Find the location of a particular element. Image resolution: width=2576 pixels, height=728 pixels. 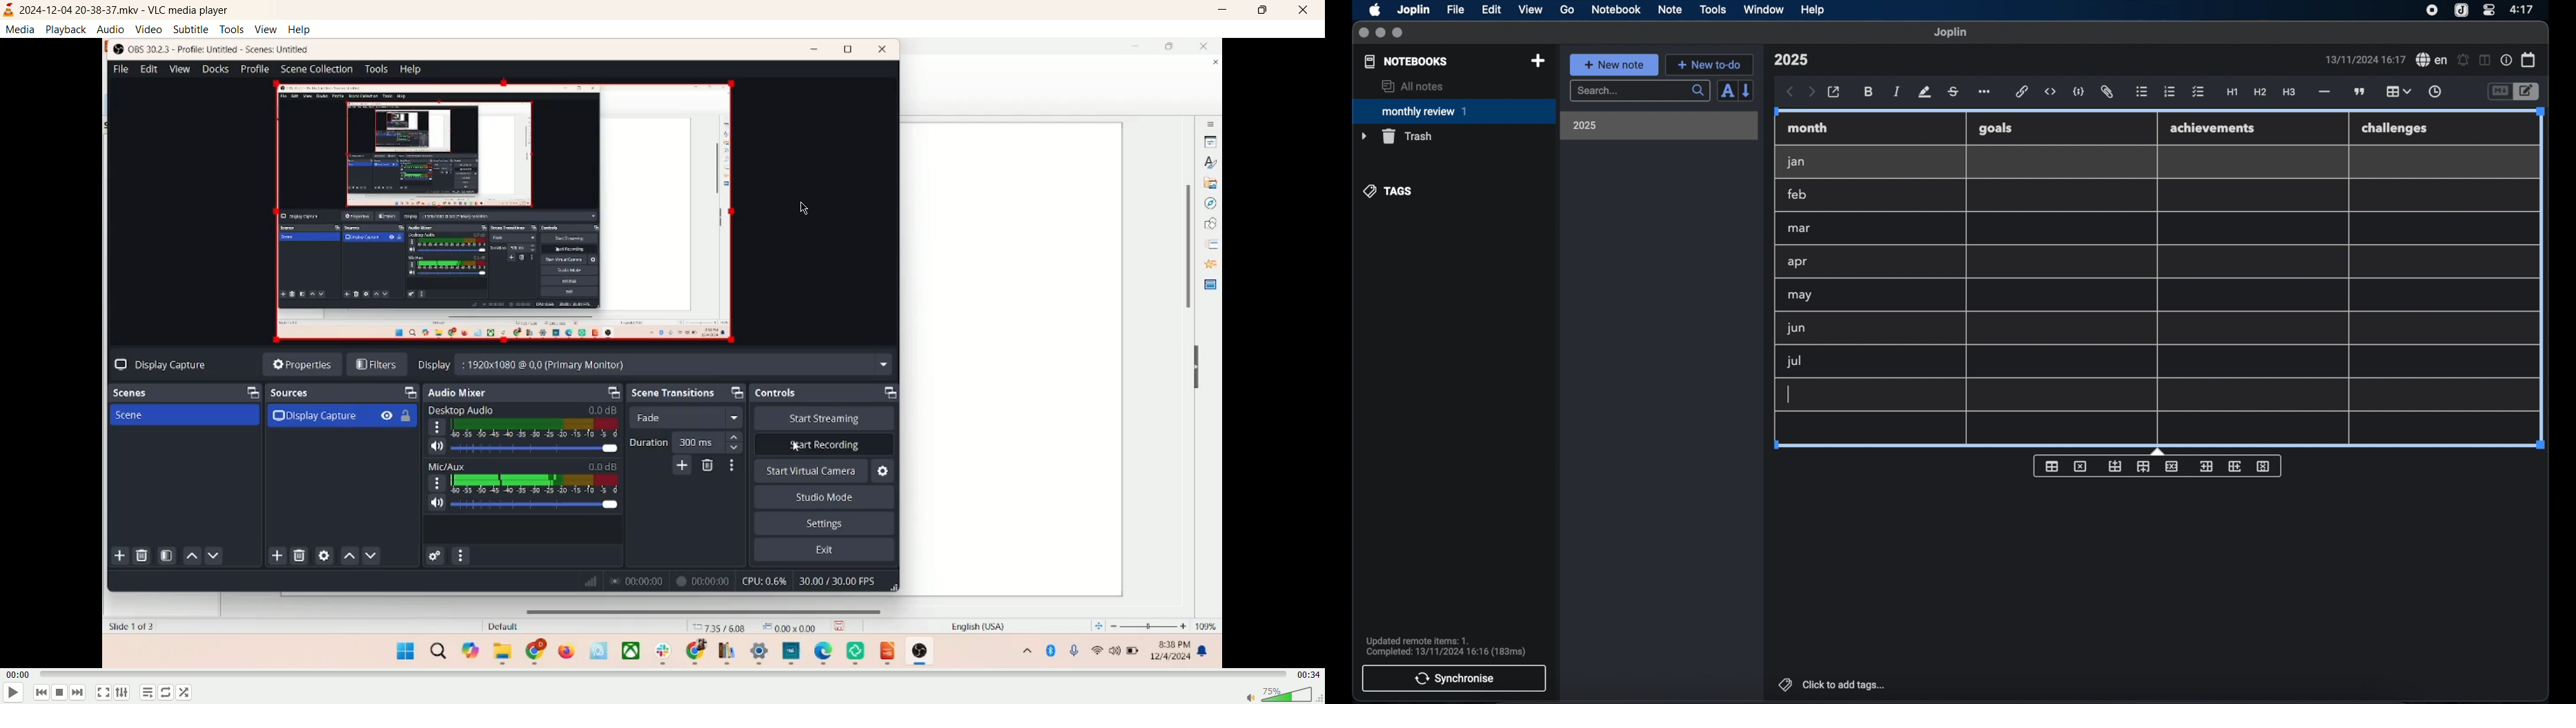

sync notification is located at coordinates (1446, 647).